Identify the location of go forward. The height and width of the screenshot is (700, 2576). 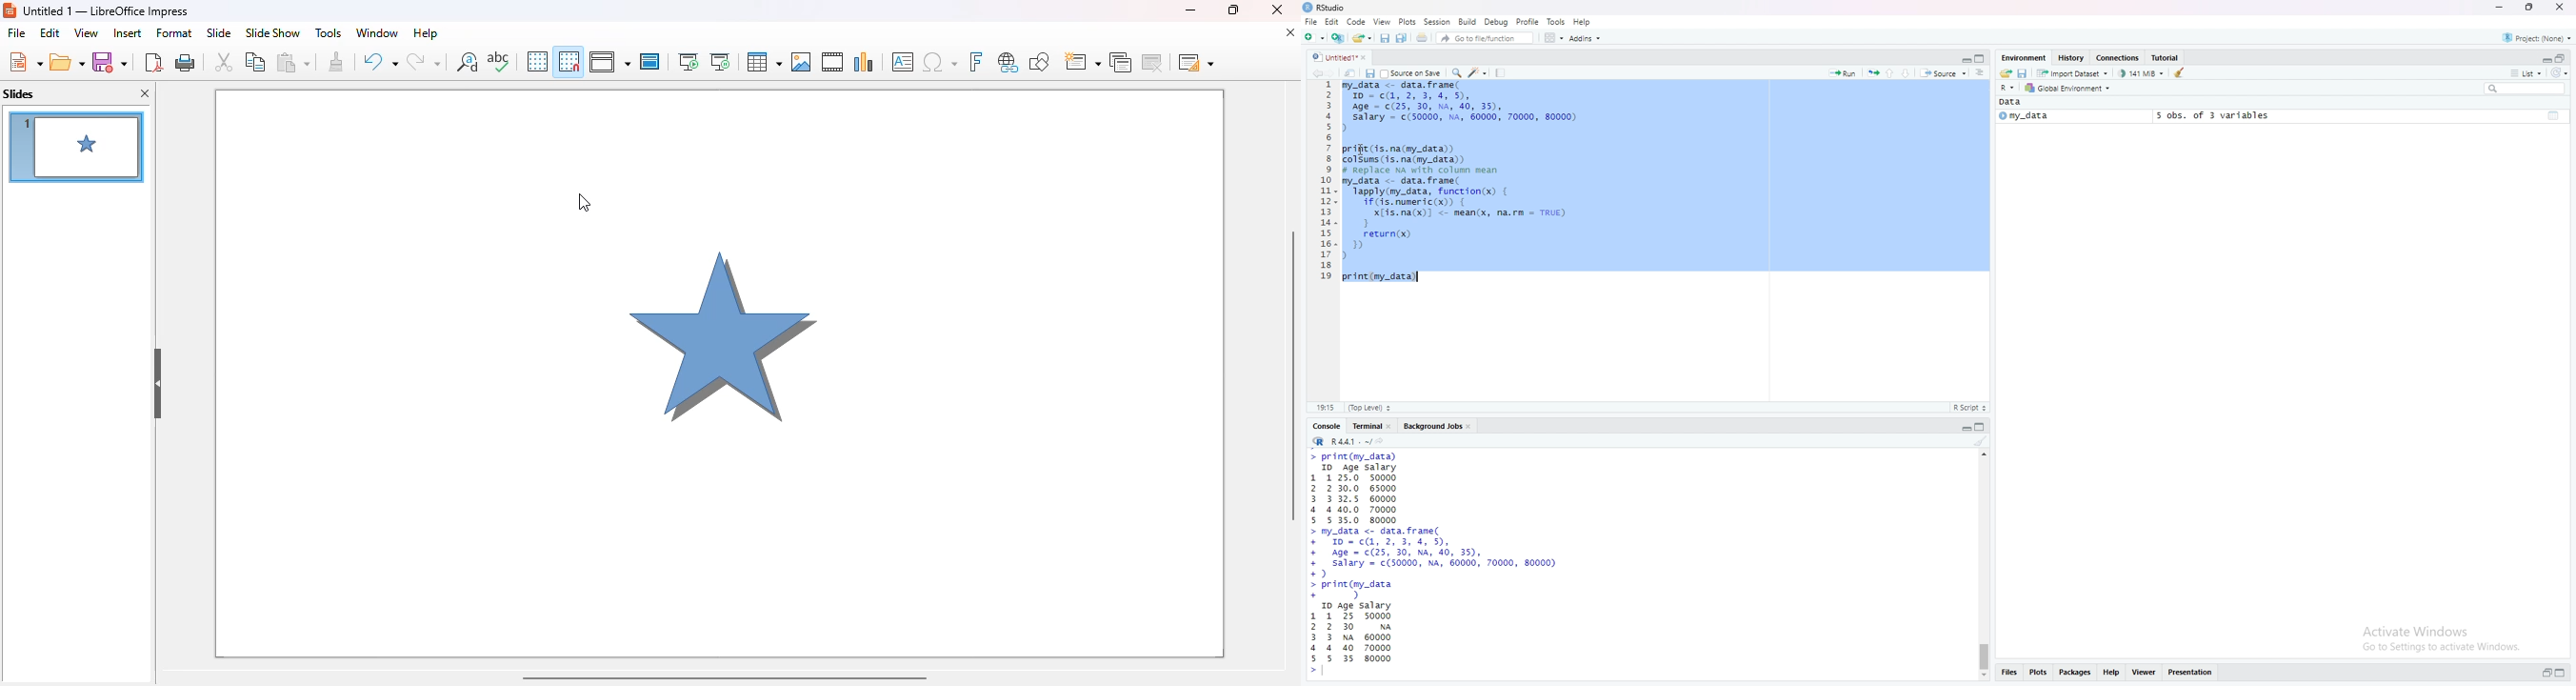
(1331, 73).